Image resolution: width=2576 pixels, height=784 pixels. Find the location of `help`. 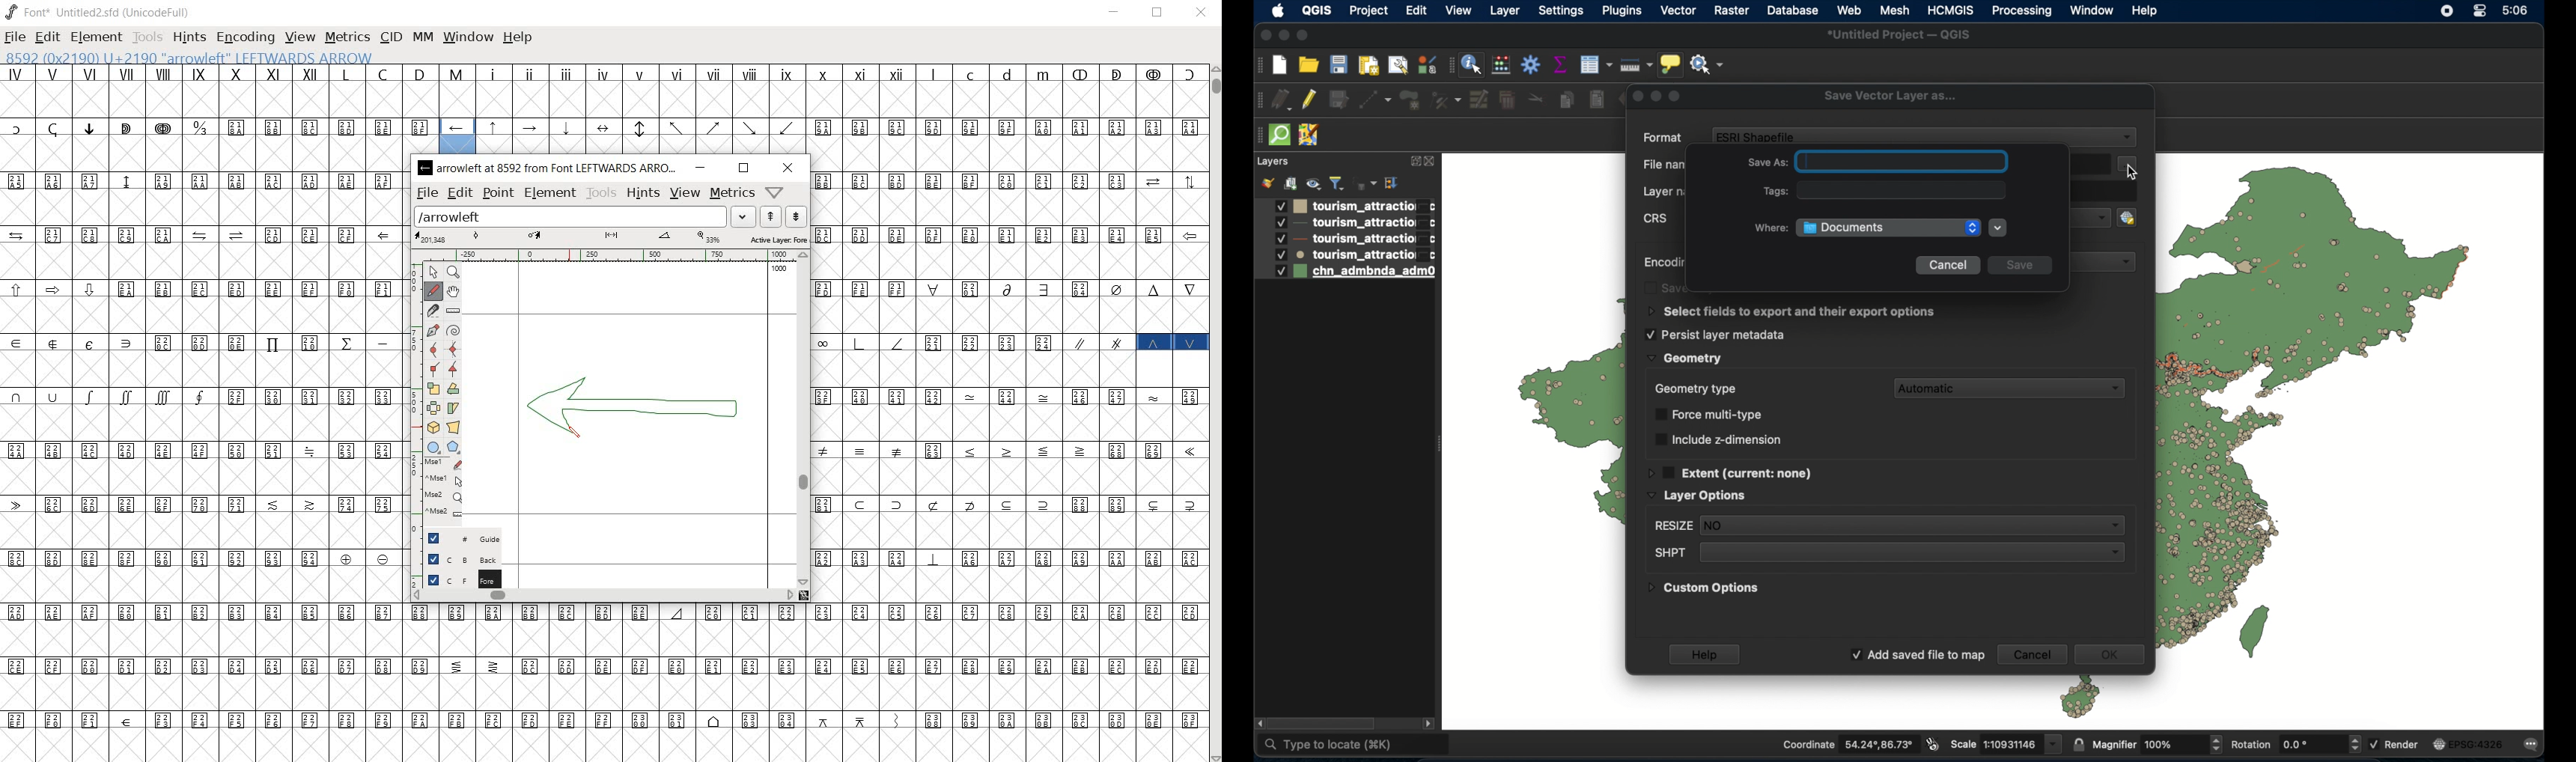

help is located at coordinates (518, 38).